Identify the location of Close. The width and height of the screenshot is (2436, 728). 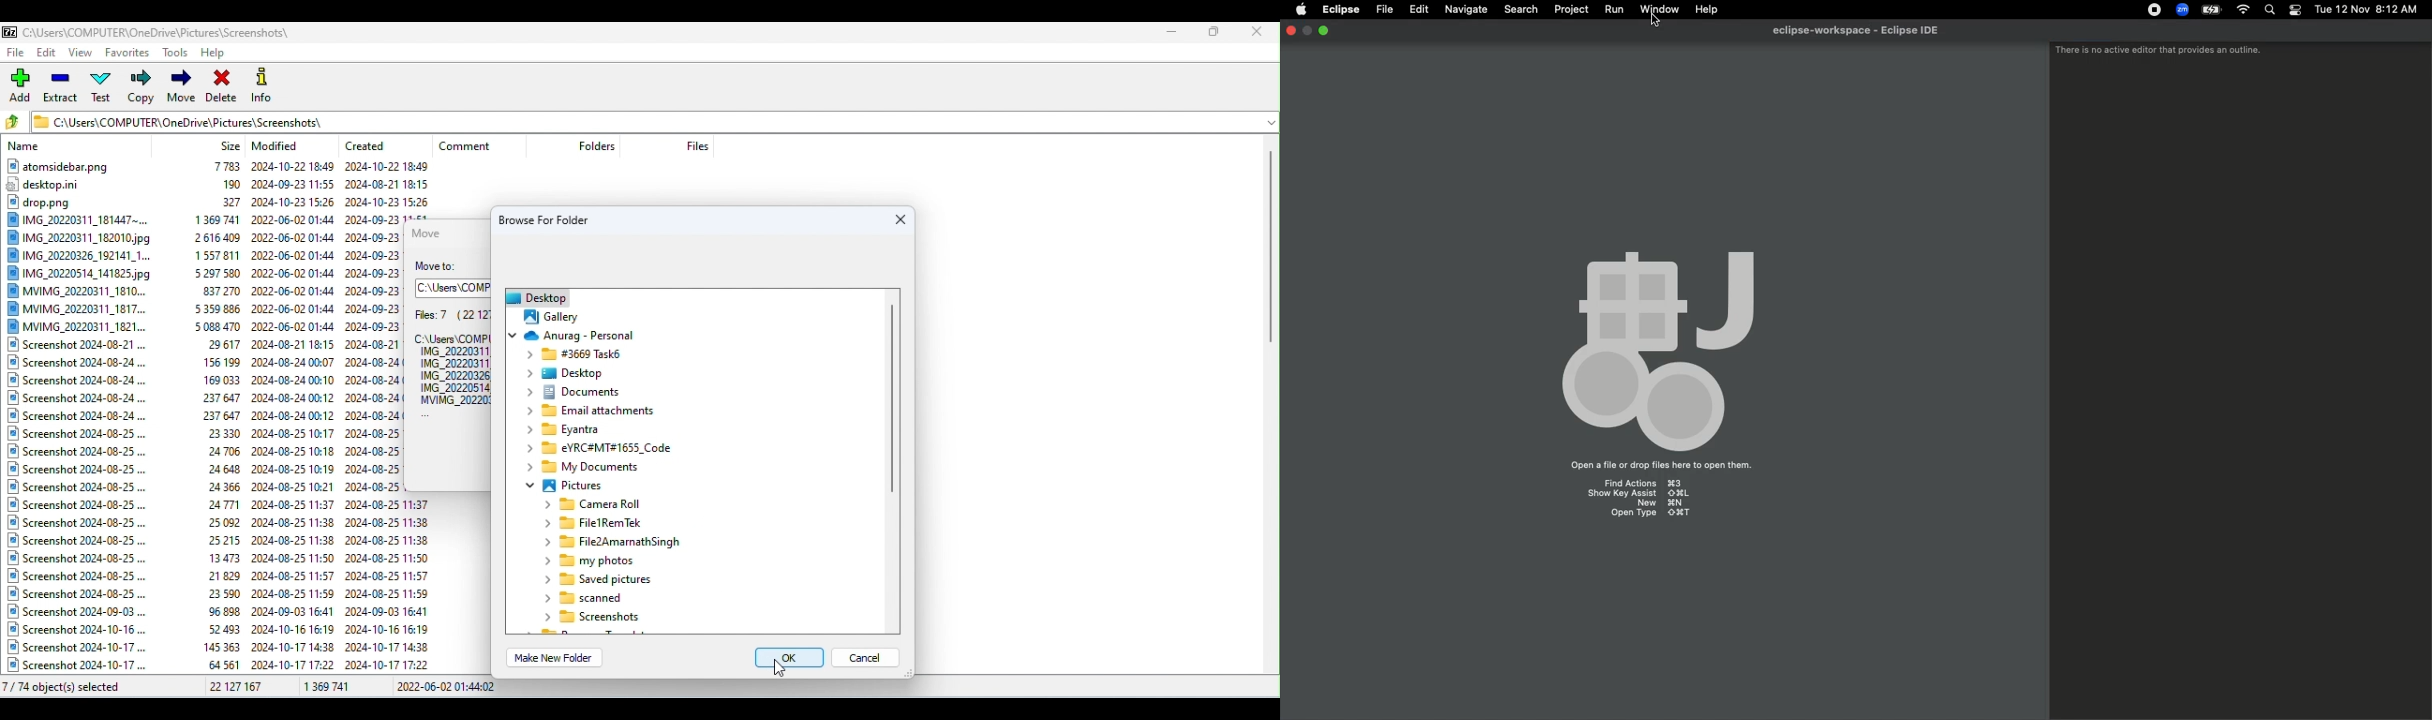
(899, 220).